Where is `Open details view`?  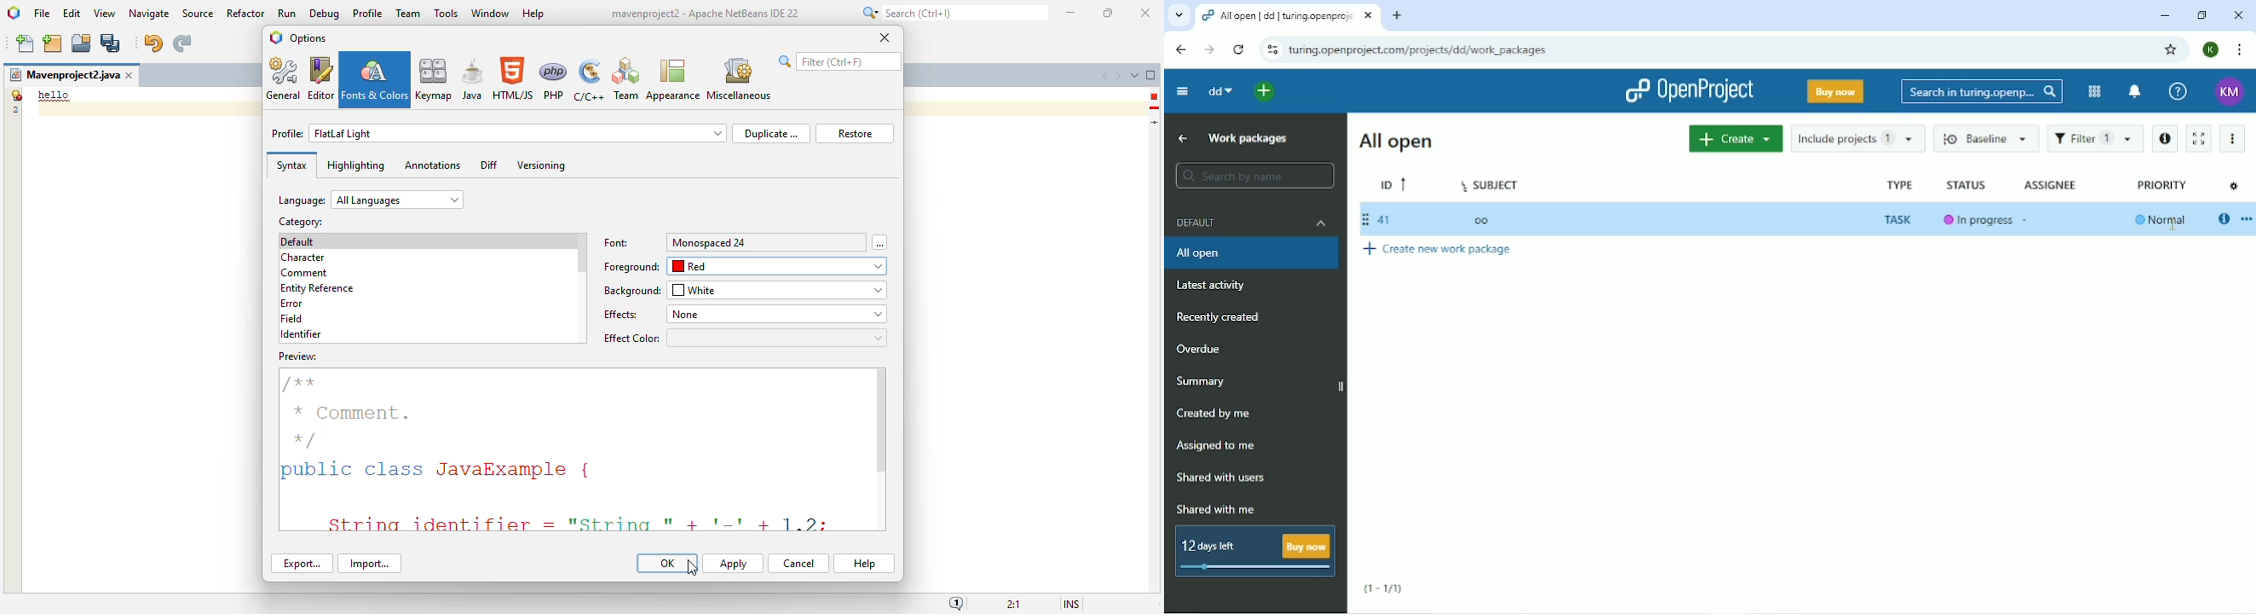
Open details view is located at coordinates (2223, 221).